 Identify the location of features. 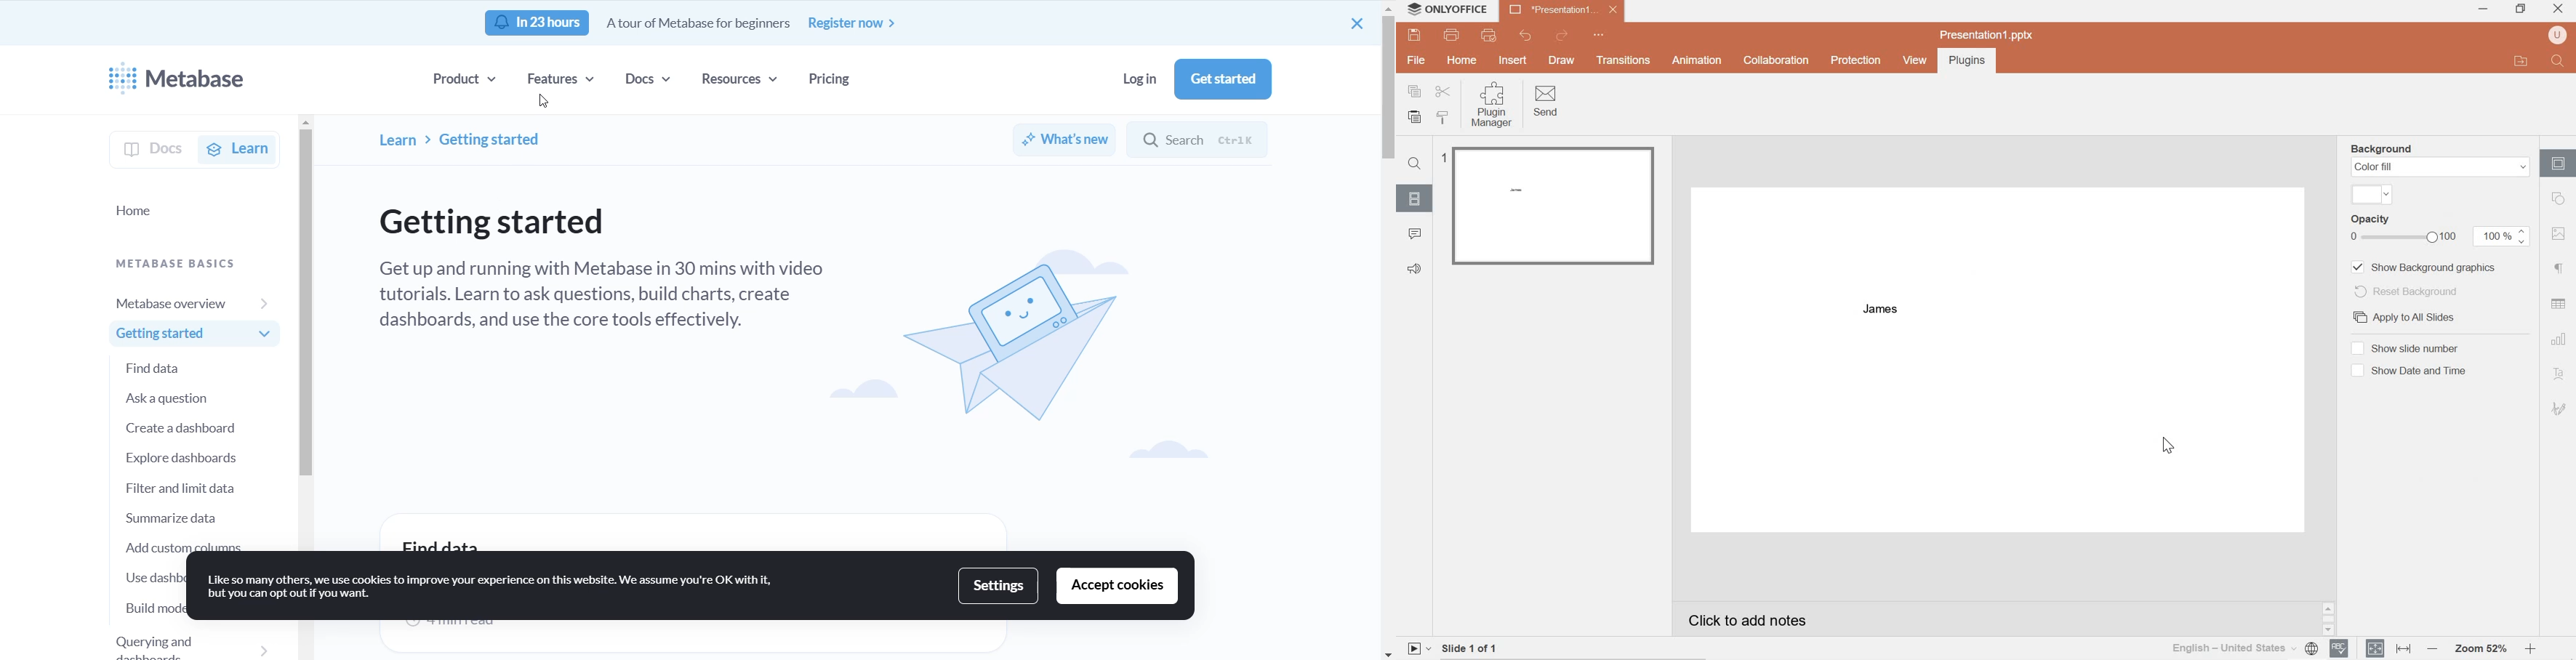
(562, 80).